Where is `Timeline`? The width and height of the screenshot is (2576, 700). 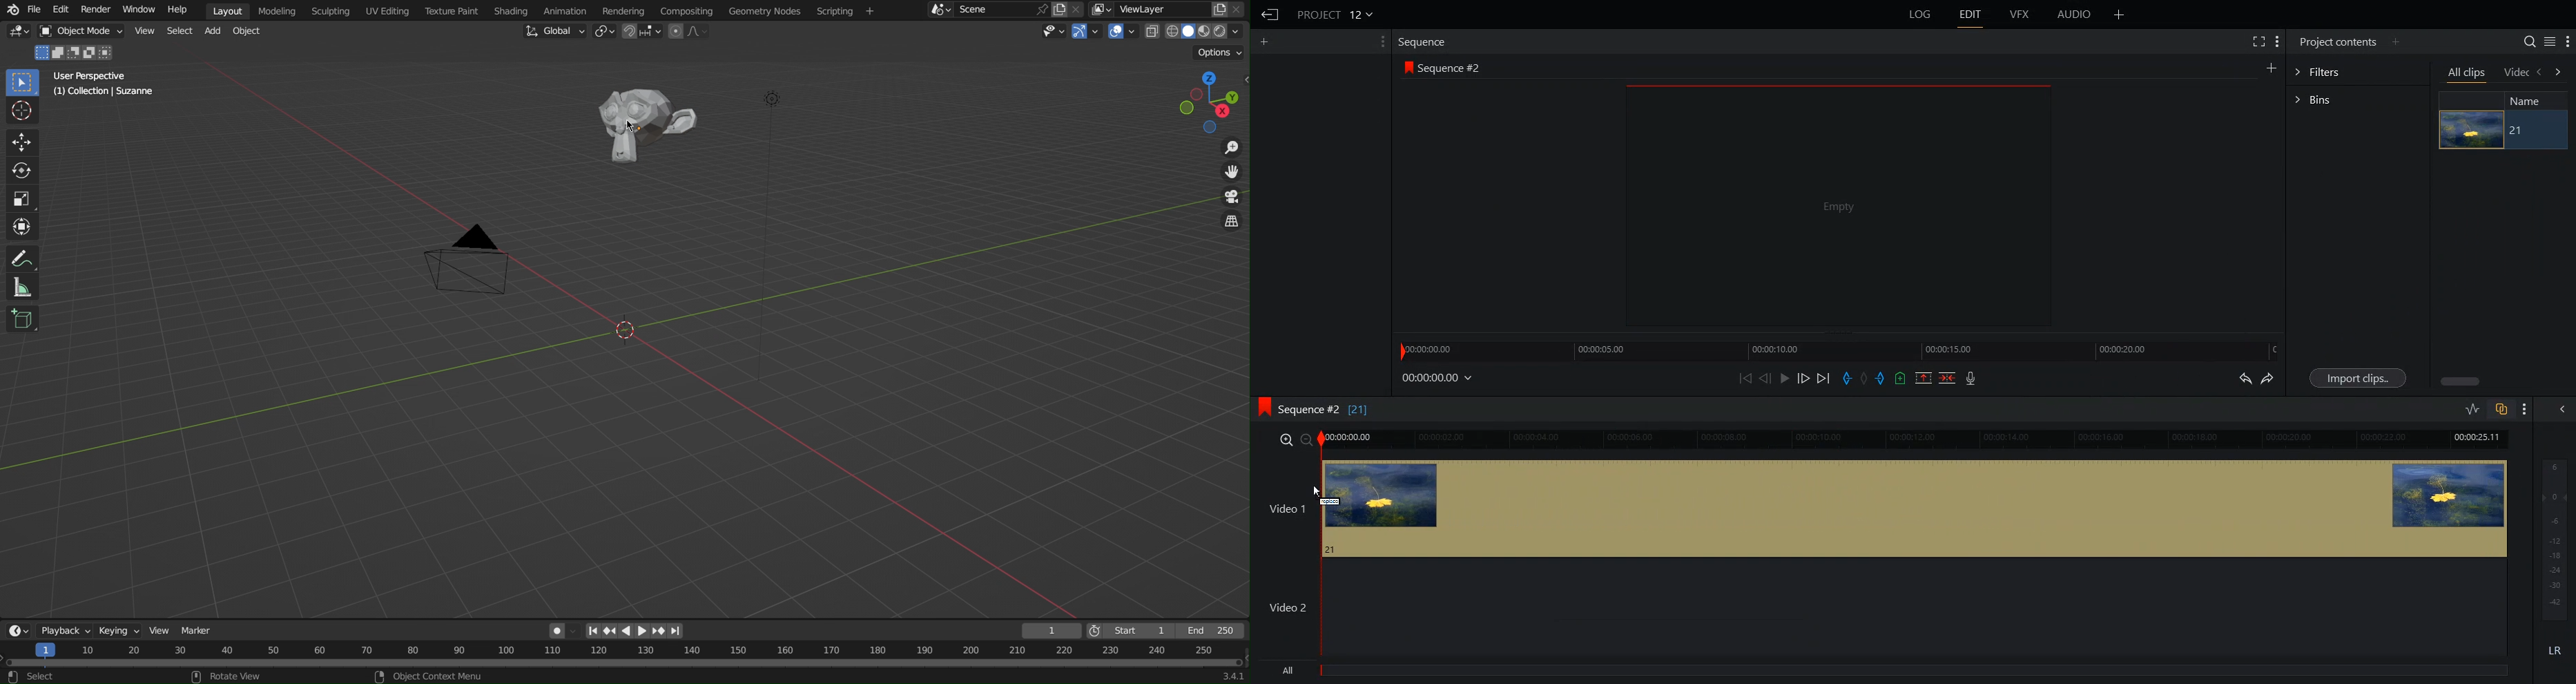 Timeline is located at coordinates (1840, 349).